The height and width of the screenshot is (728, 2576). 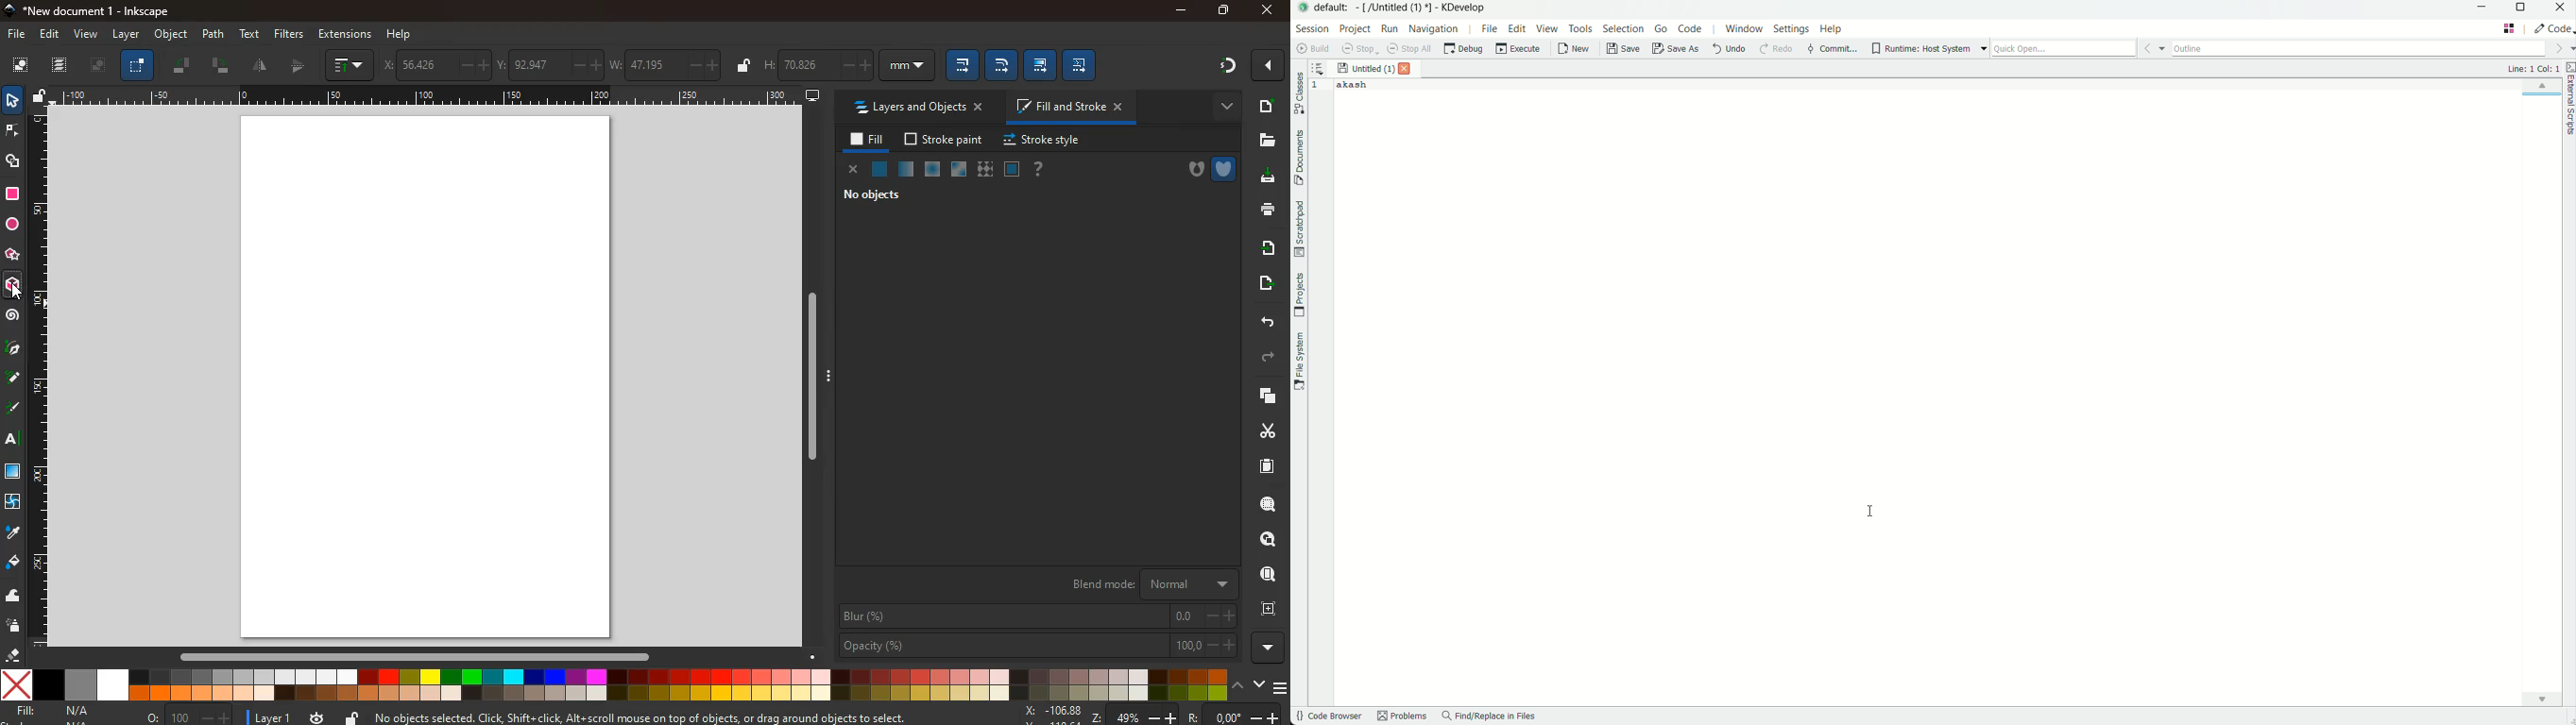 I want to click on blur, so click(x=1037, y=616).